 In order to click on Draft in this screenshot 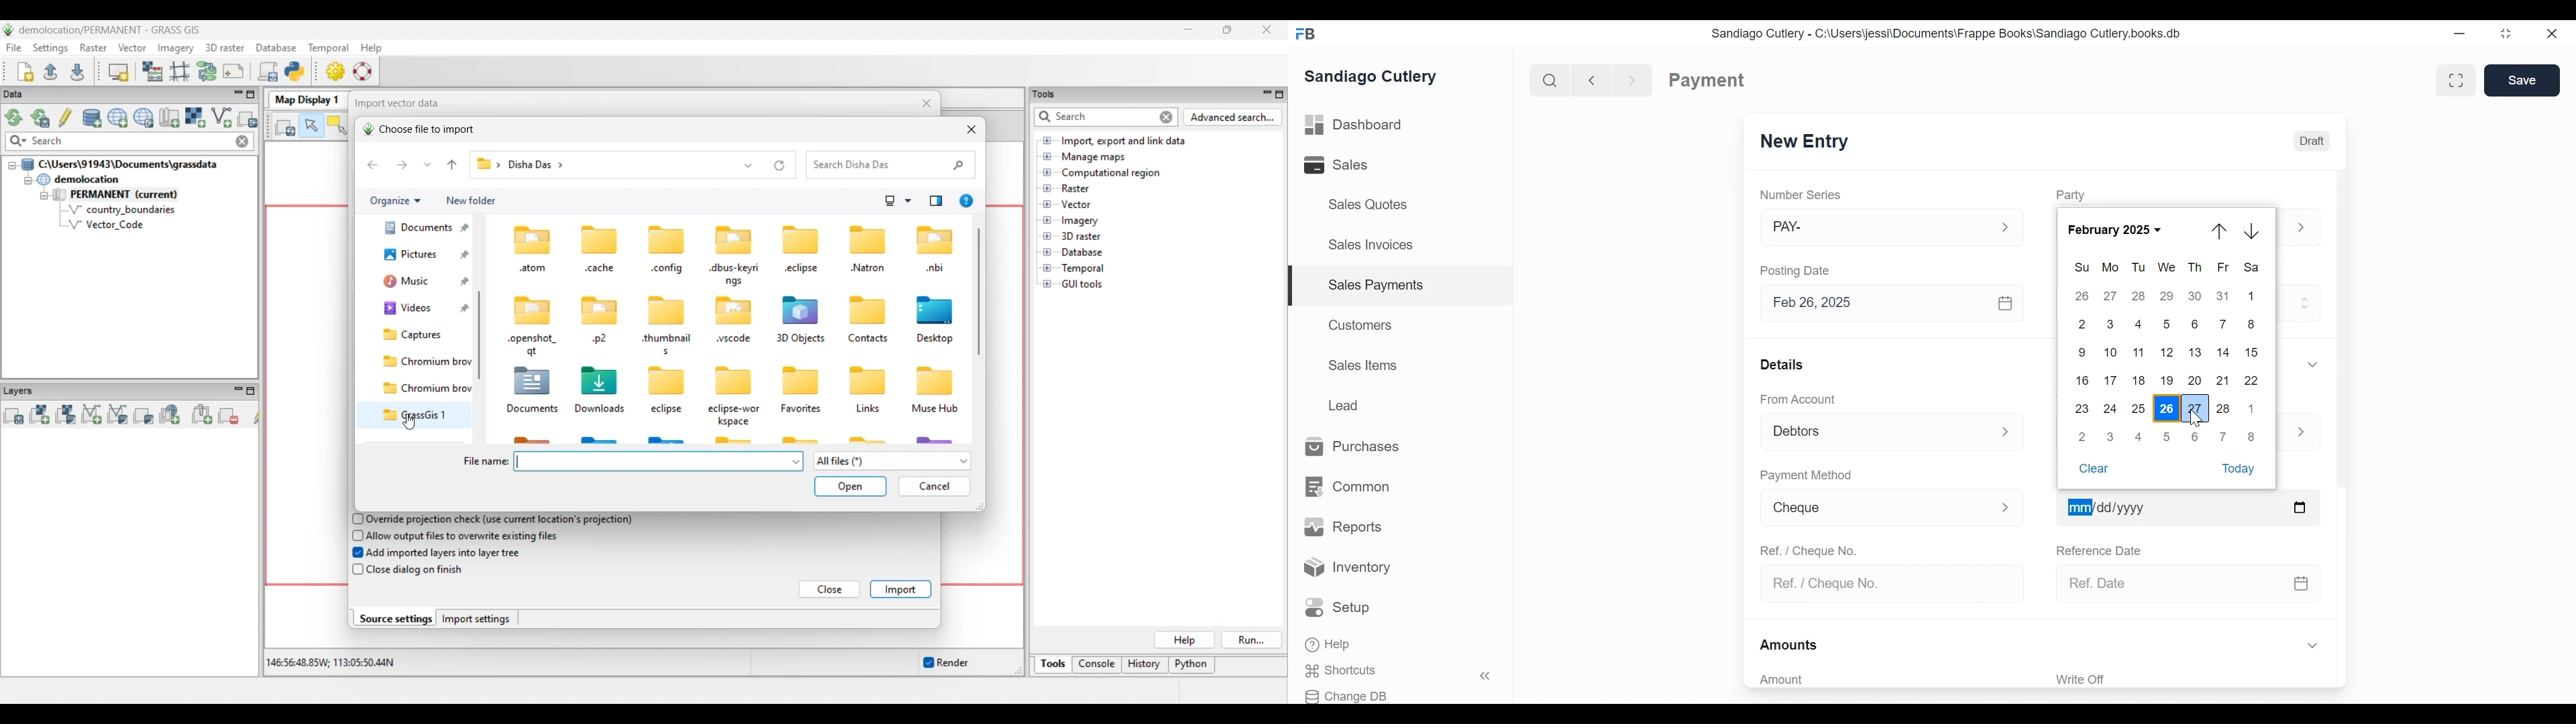, I will do `click(2311, 139)`.